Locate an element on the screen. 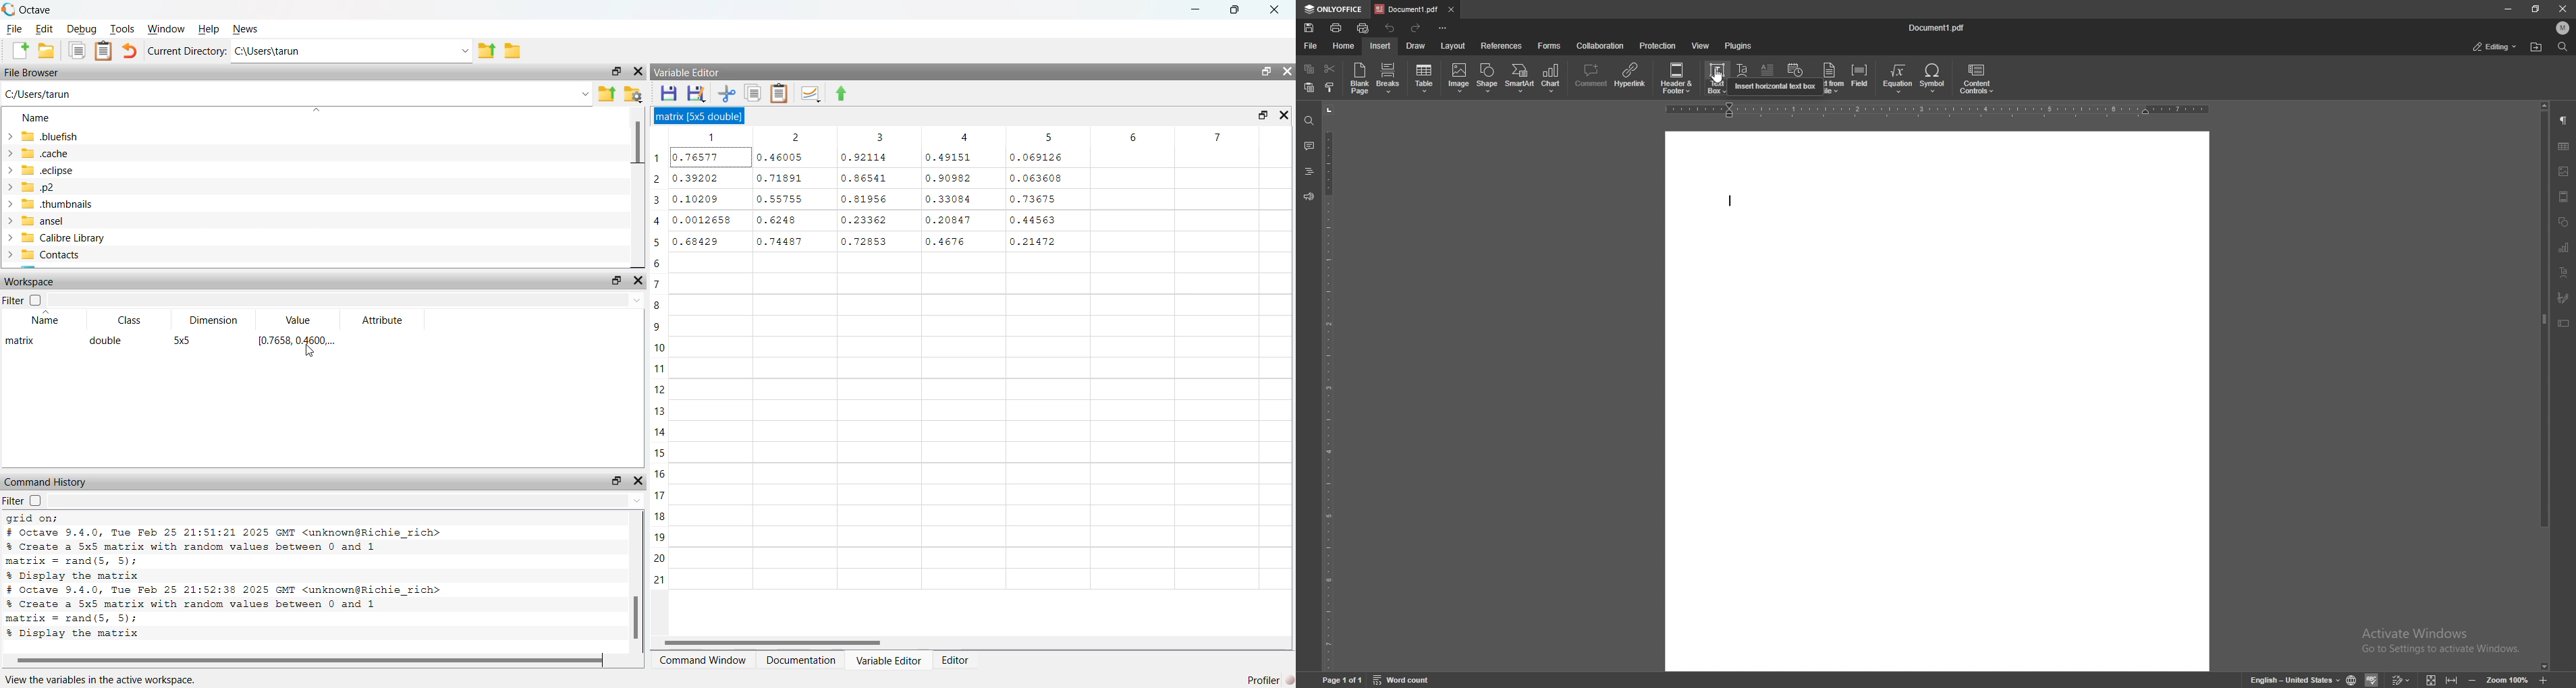 The width and height of the screenshot is (2576, 700). Contacts is located at coordinates (63, 256).